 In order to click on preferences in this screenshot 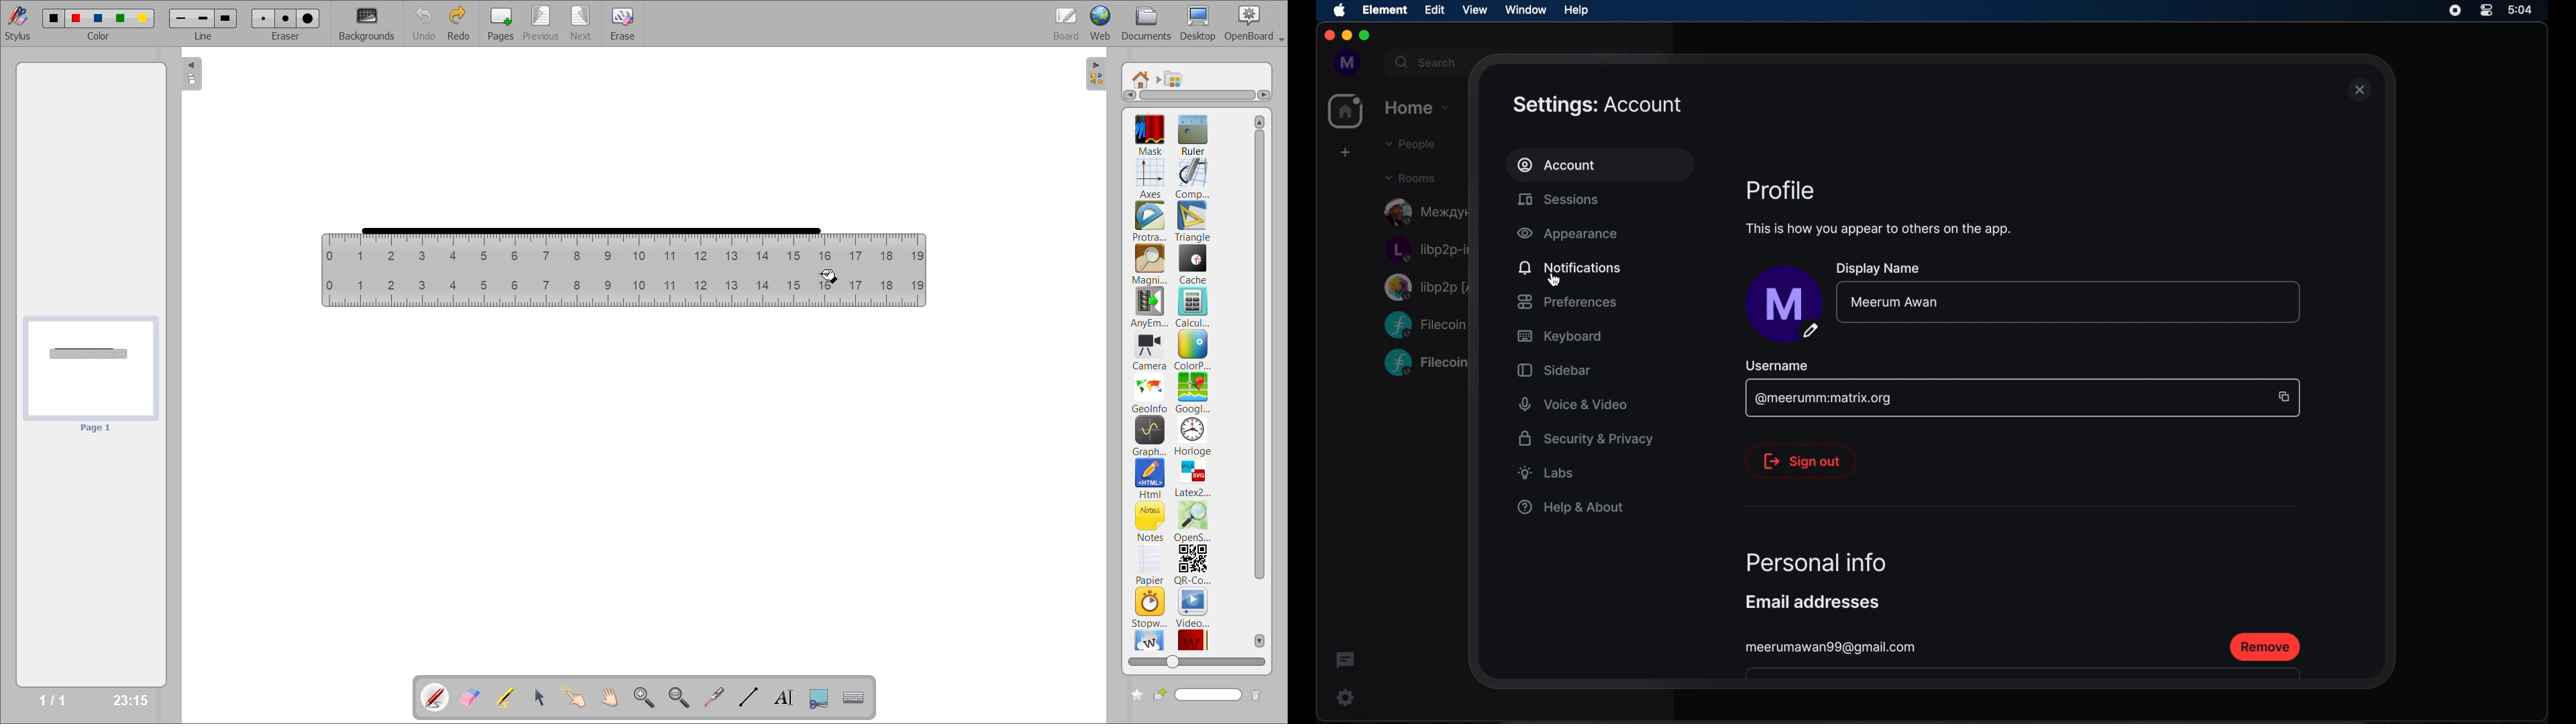, I will do `click(1566, 302)`.